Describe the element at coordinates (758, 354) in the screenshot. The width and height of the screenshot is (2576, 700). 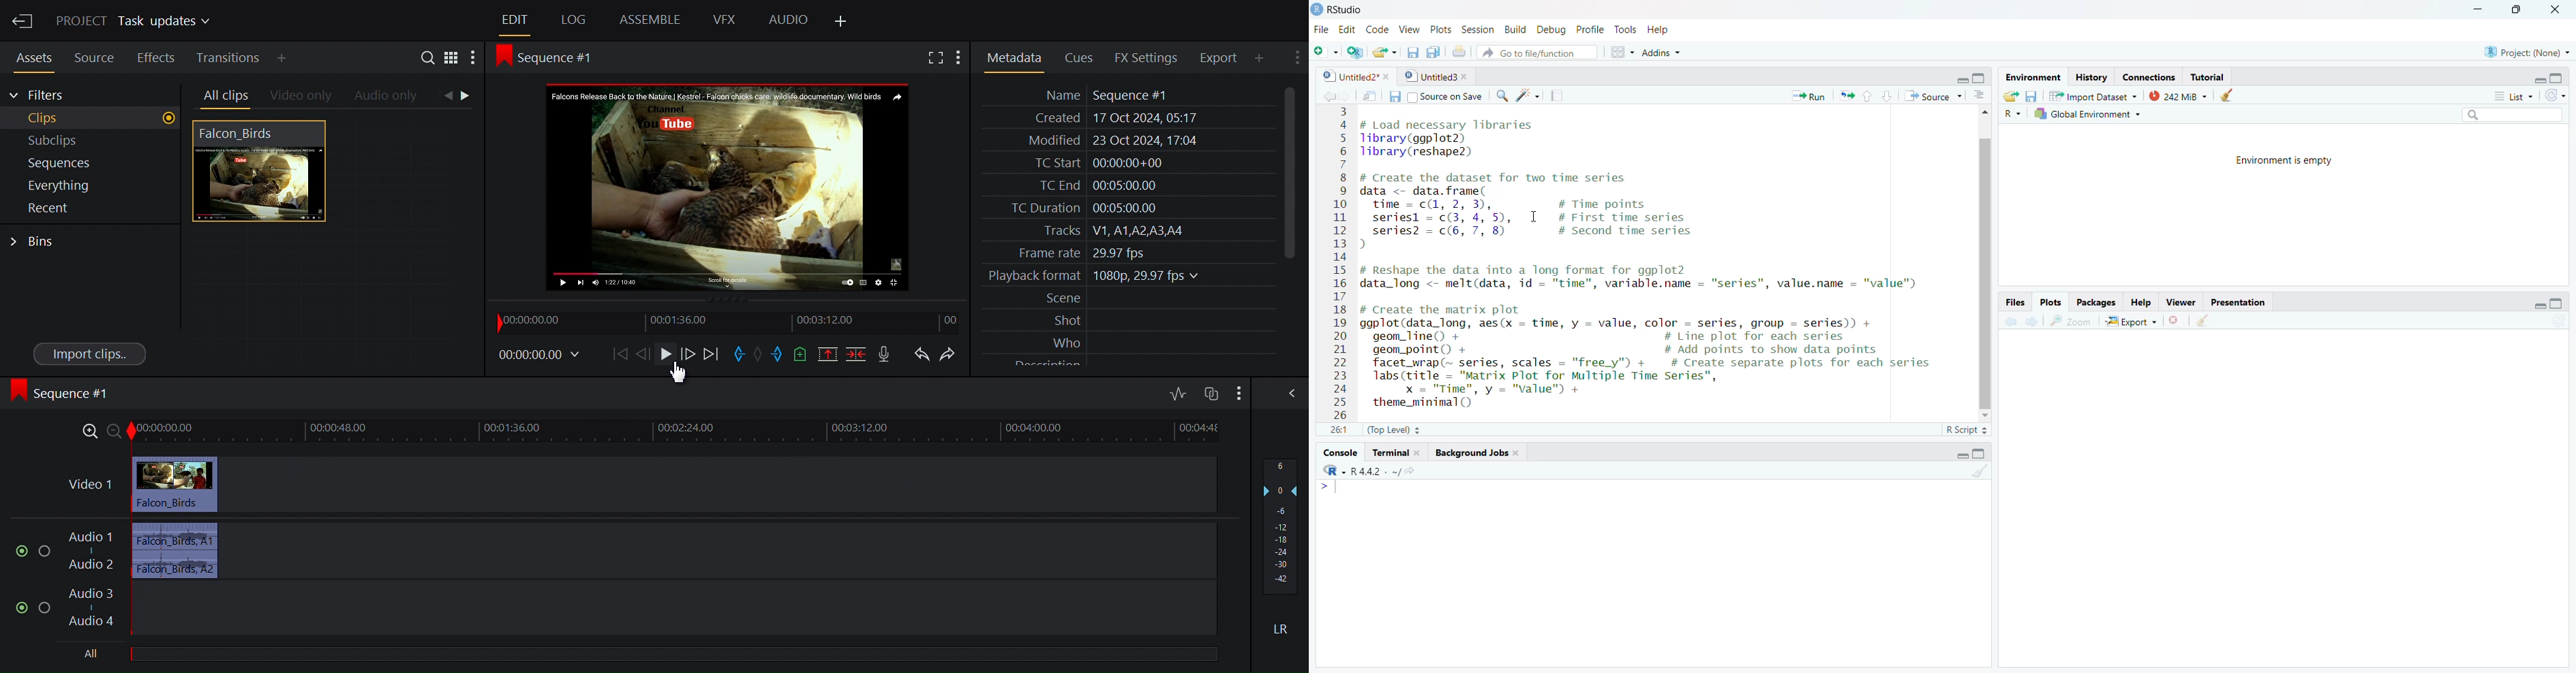
I see `Clear marks` at that location.